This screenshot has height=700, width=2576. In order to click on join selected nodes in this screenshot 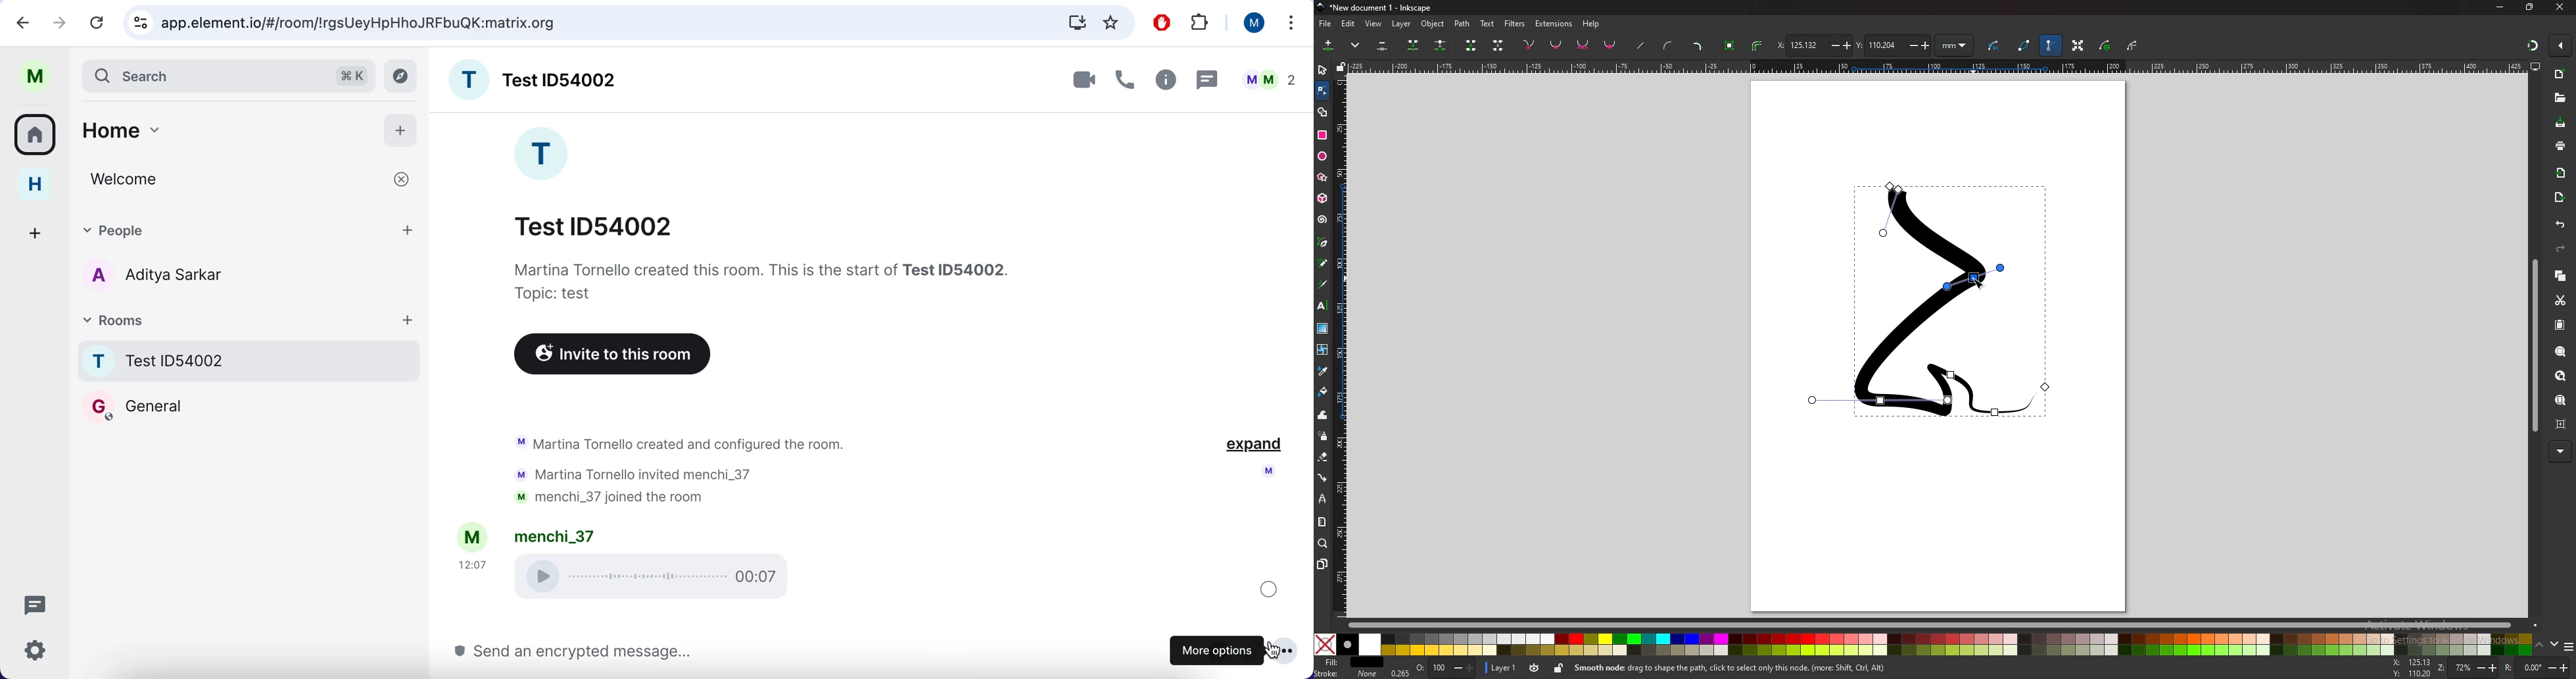, I will do `click(1414, 44)`.